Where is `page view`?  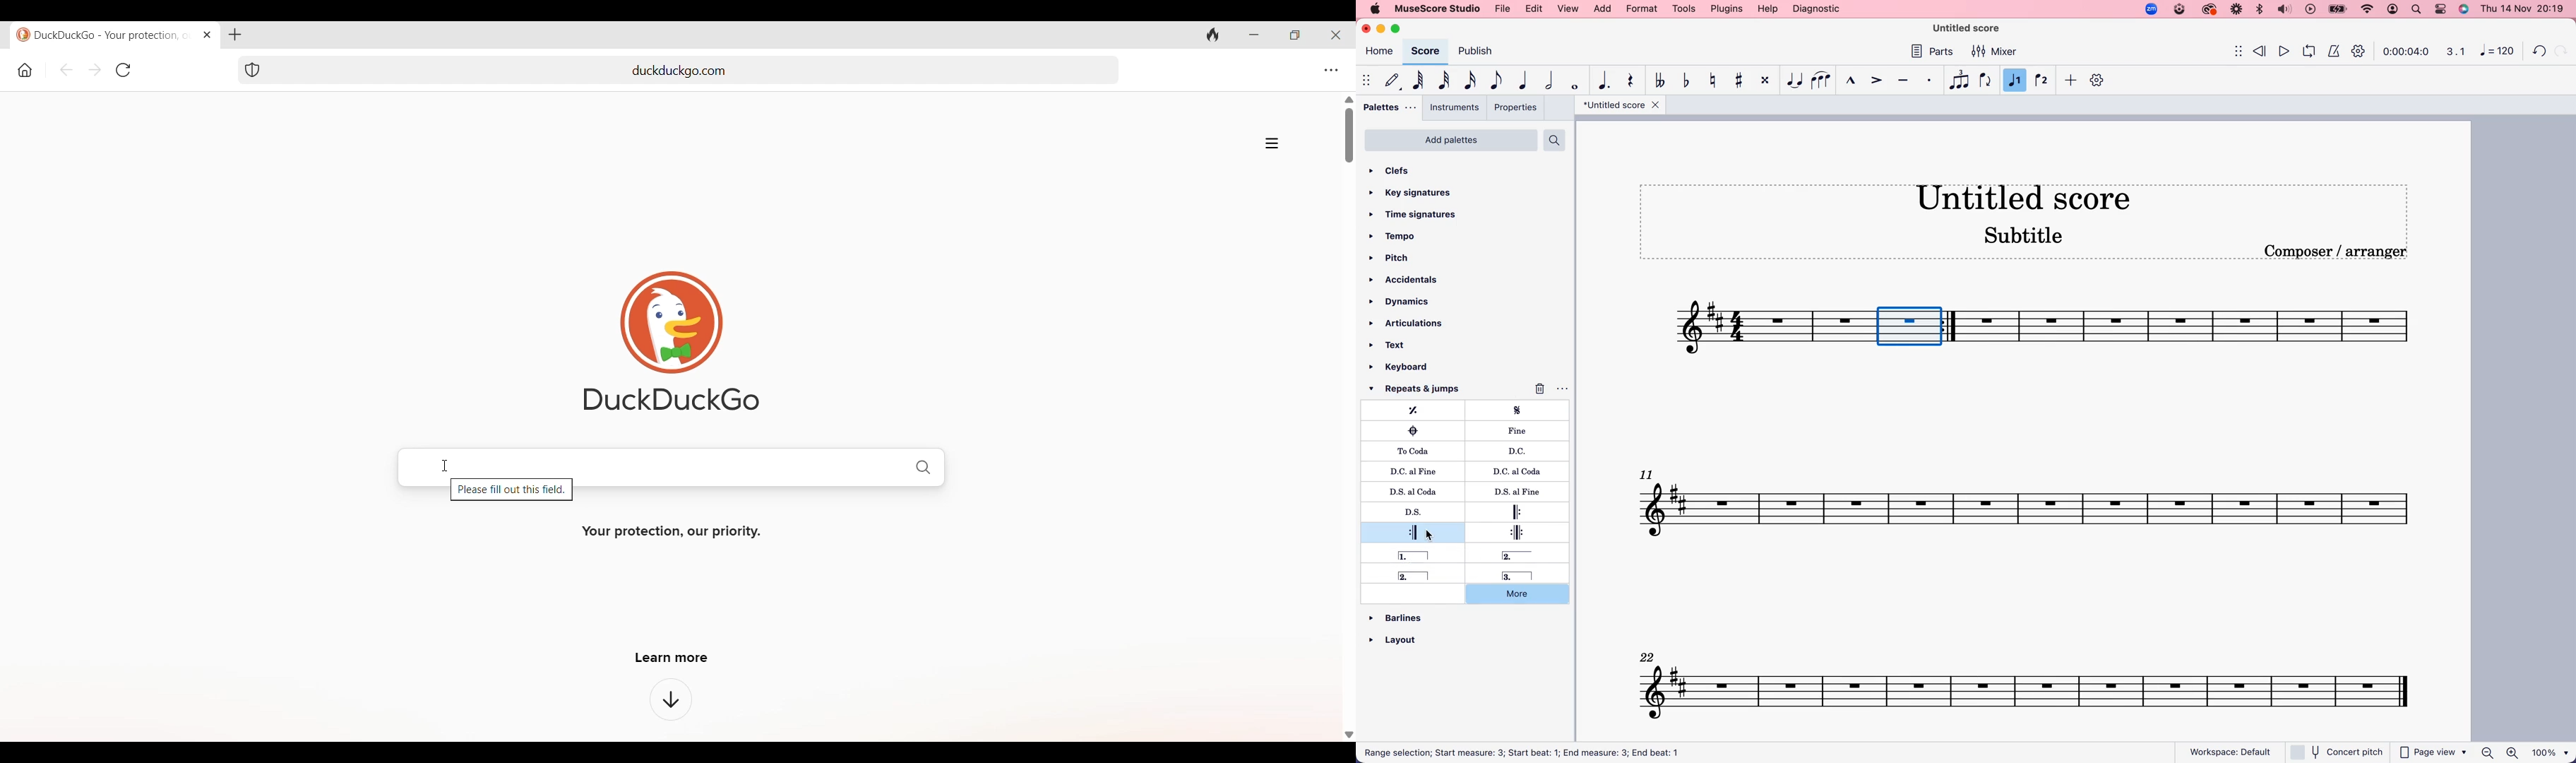
page view is located at coordinates (2433, 752).